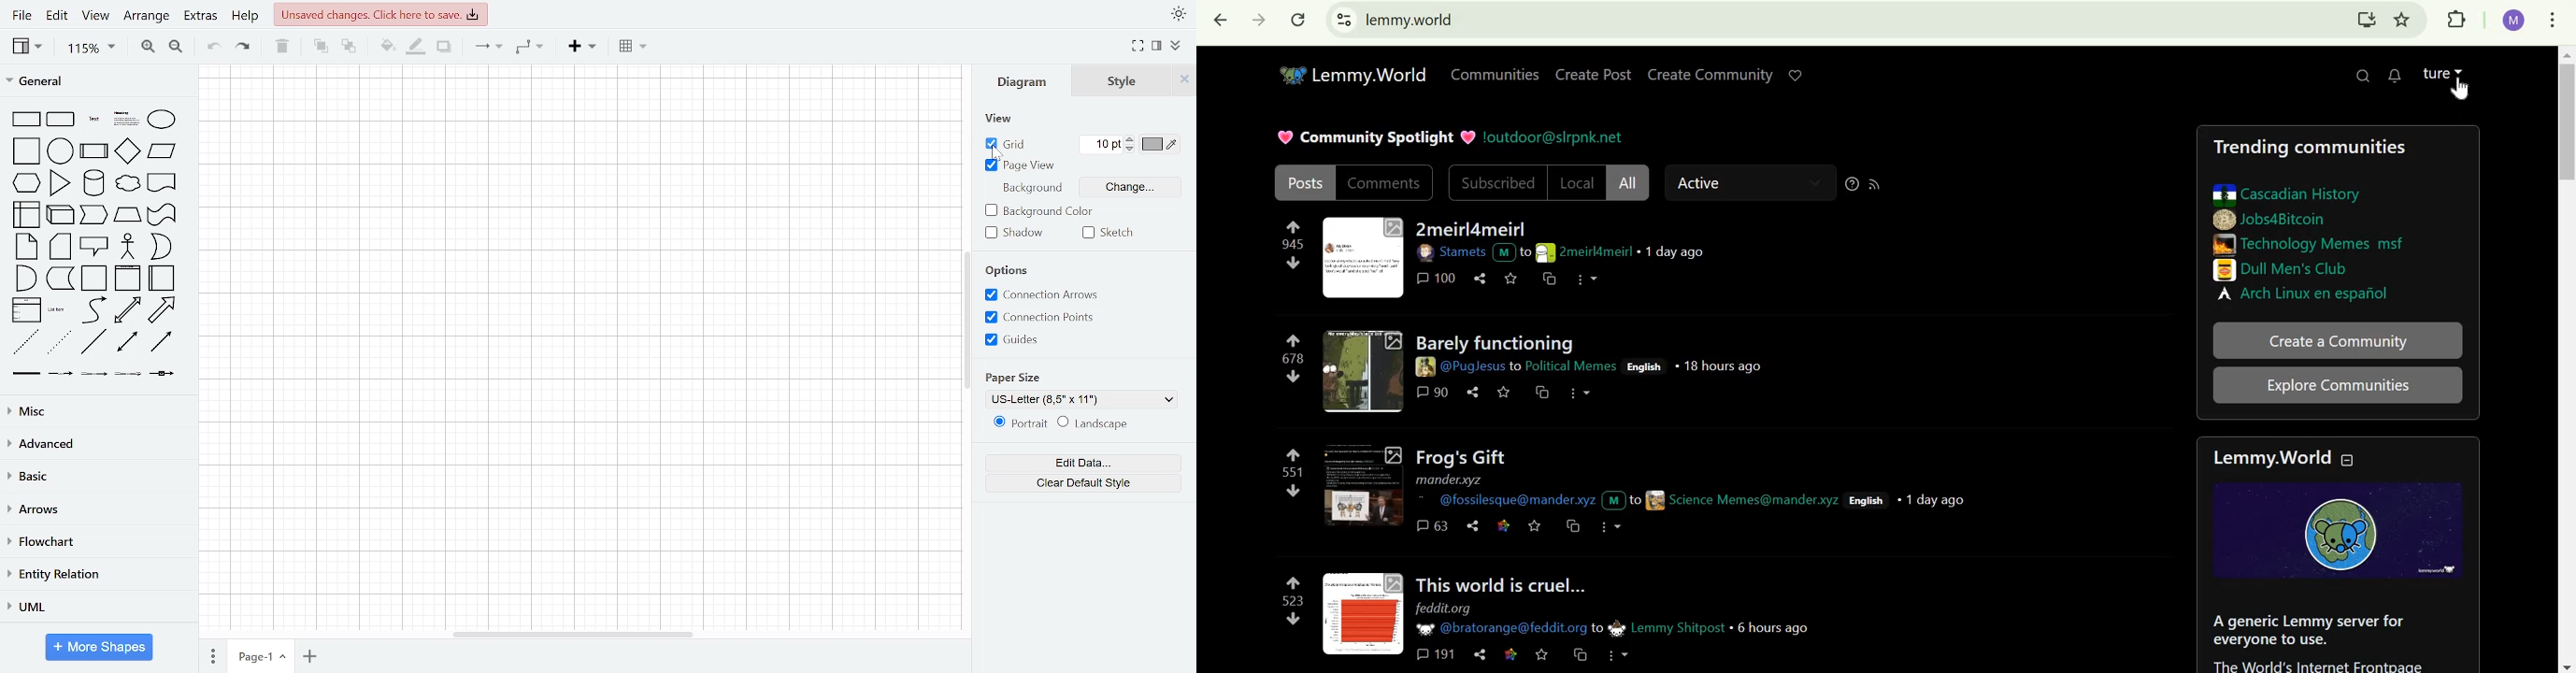  Describe the element at coordinates (62, 214) in the screenshot. I see `cube` at that location.